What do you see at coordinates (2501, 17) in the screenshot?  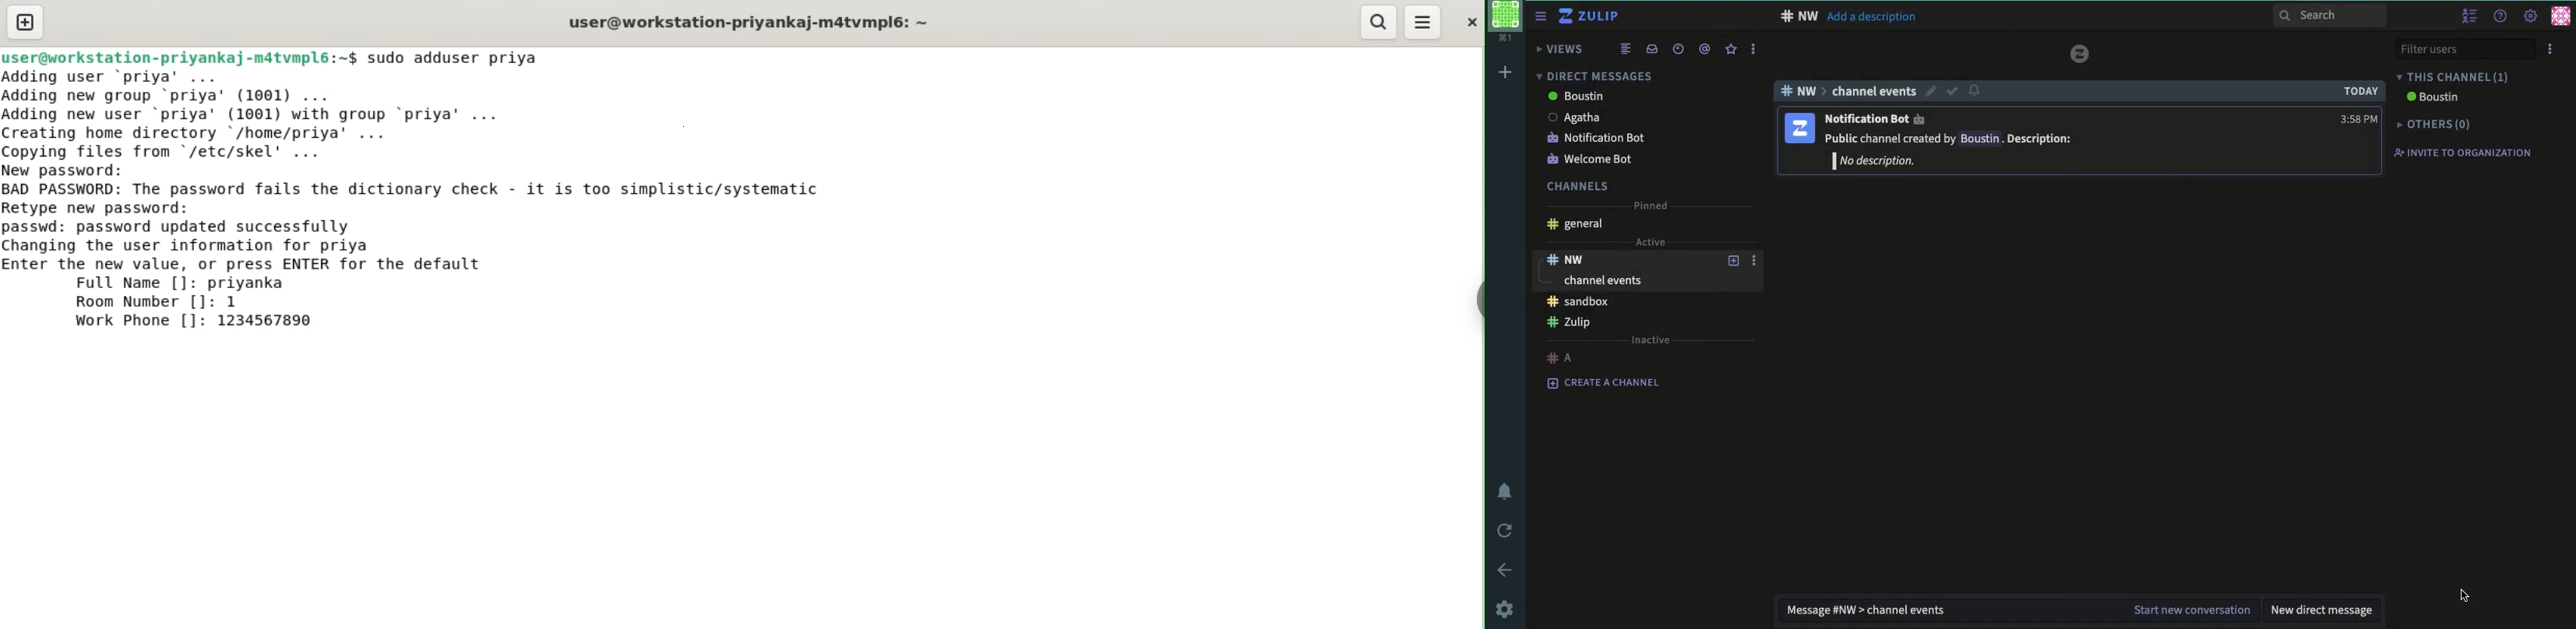 I see `help` at bounding box center [2501, 17].